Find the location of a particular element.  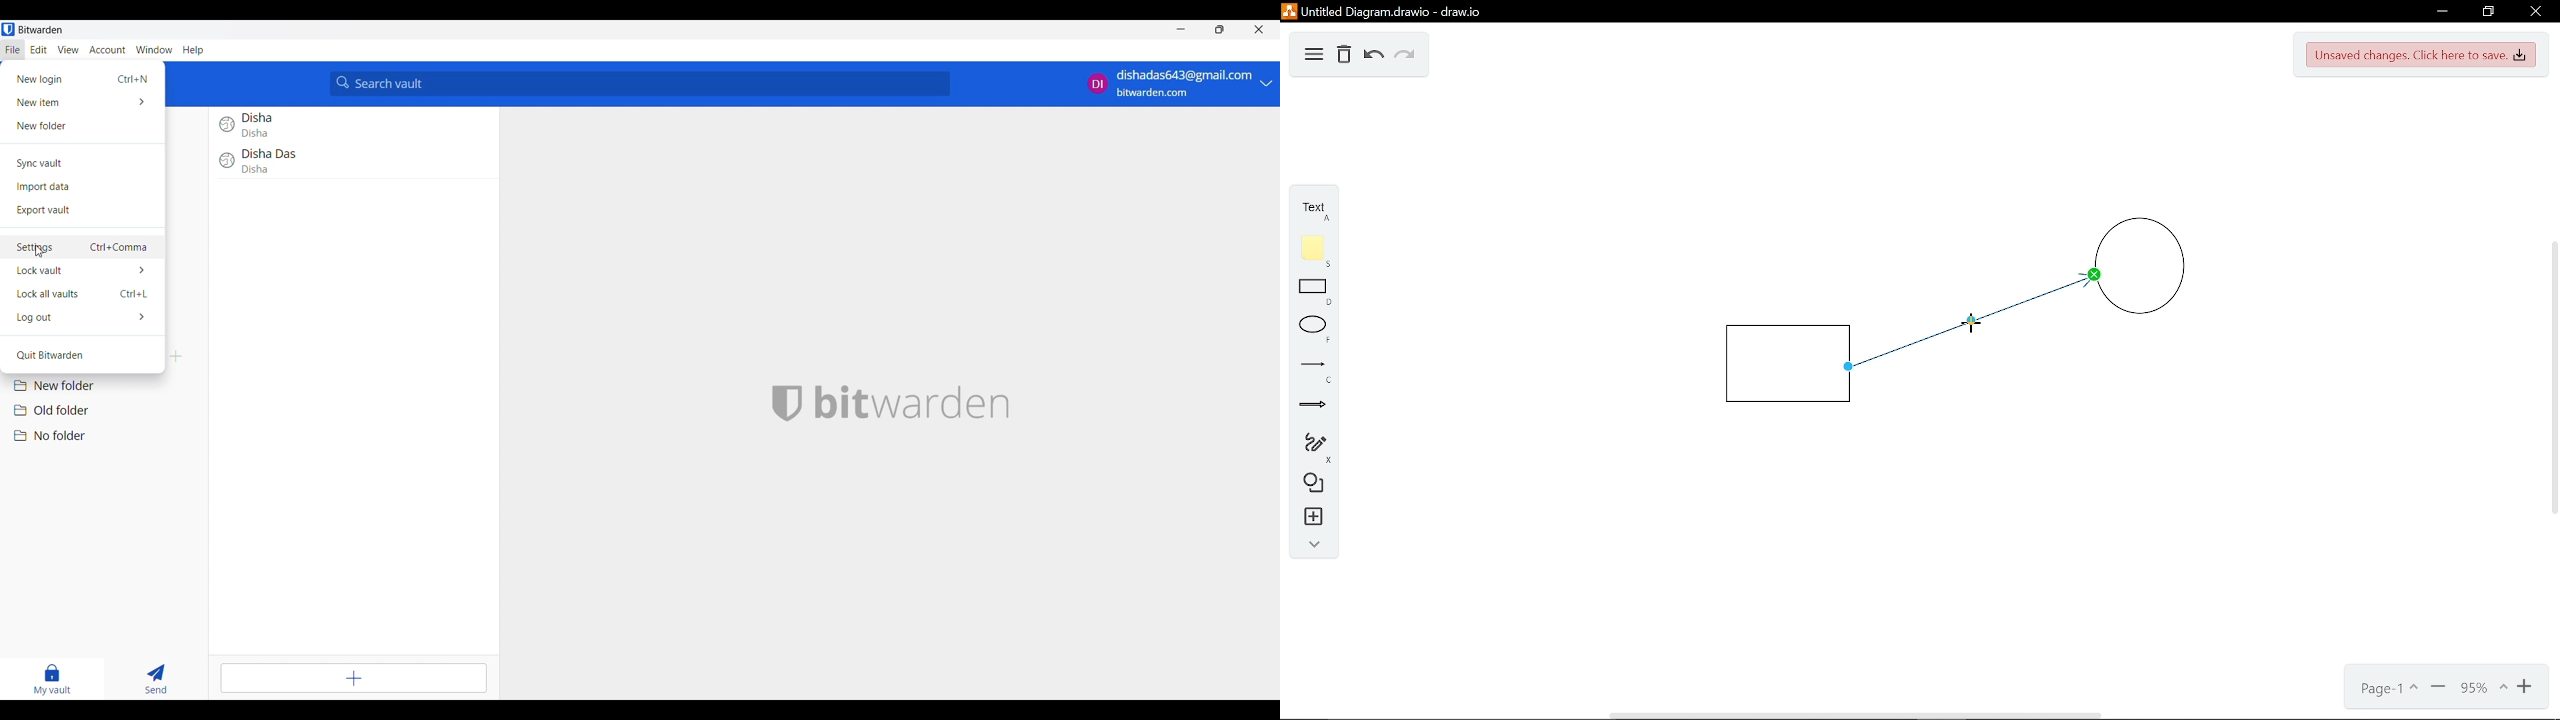

Flote is located at coordinates (1310, 251).